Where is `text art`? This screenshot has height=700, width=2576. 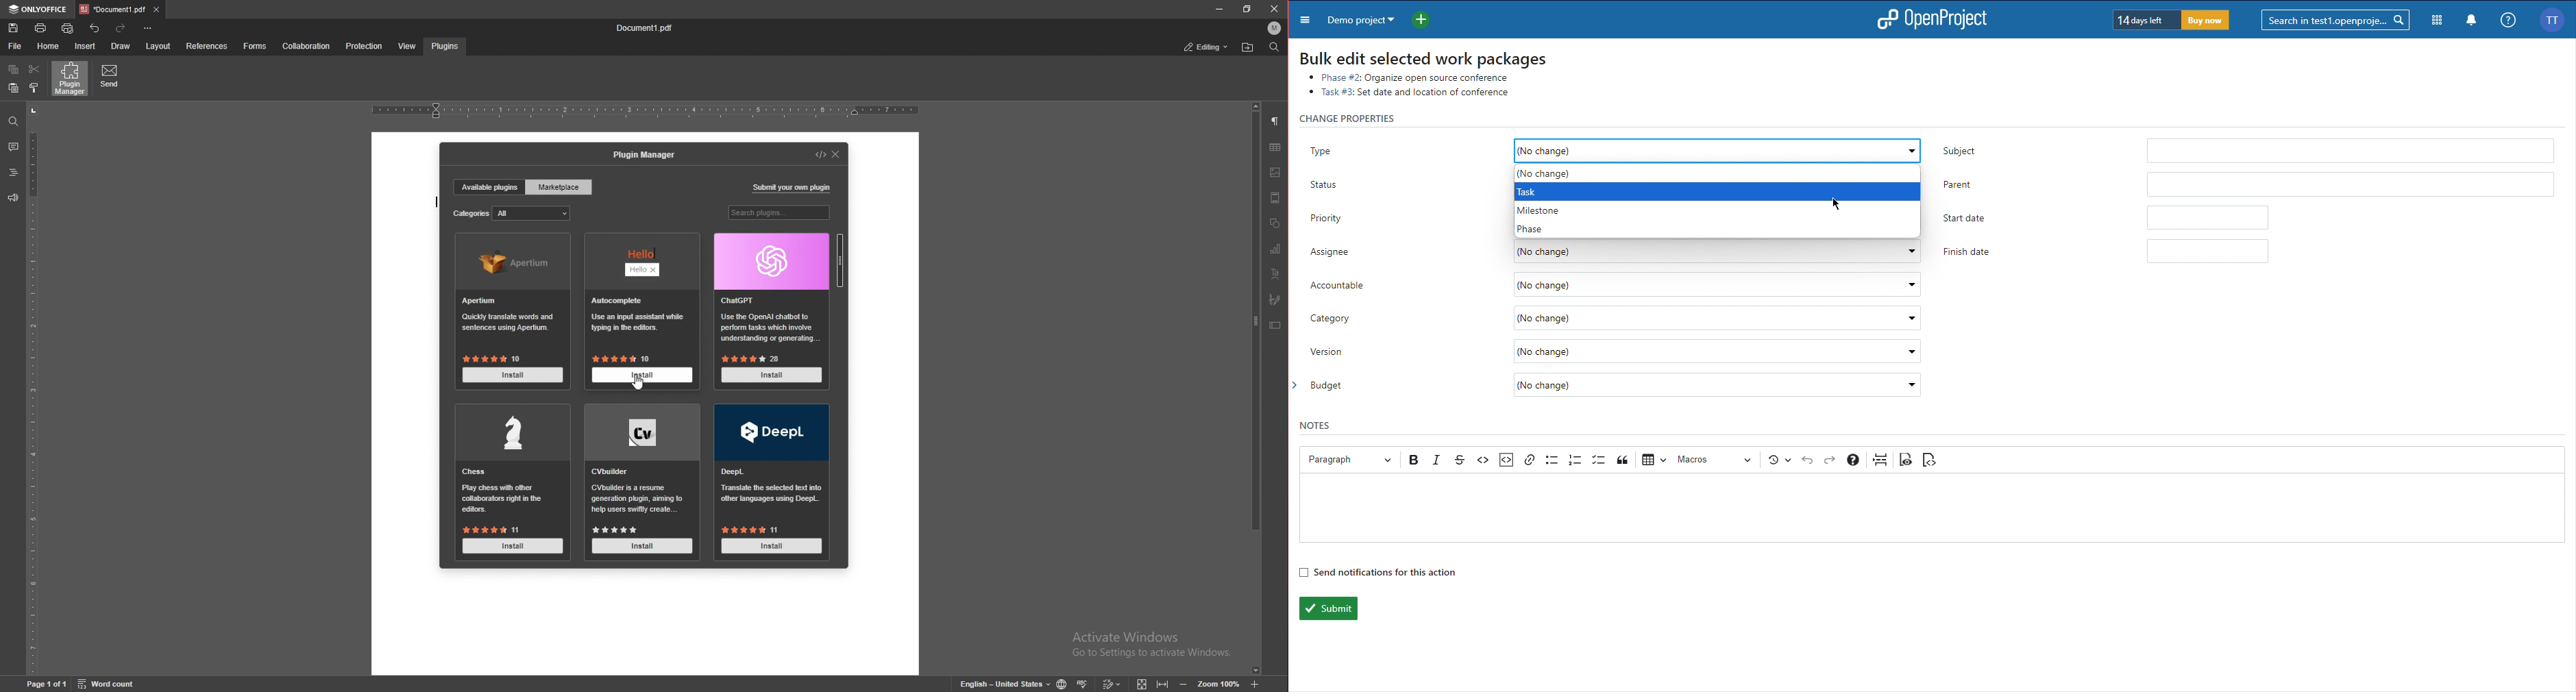
text art is located at coordinates (1276, 274).